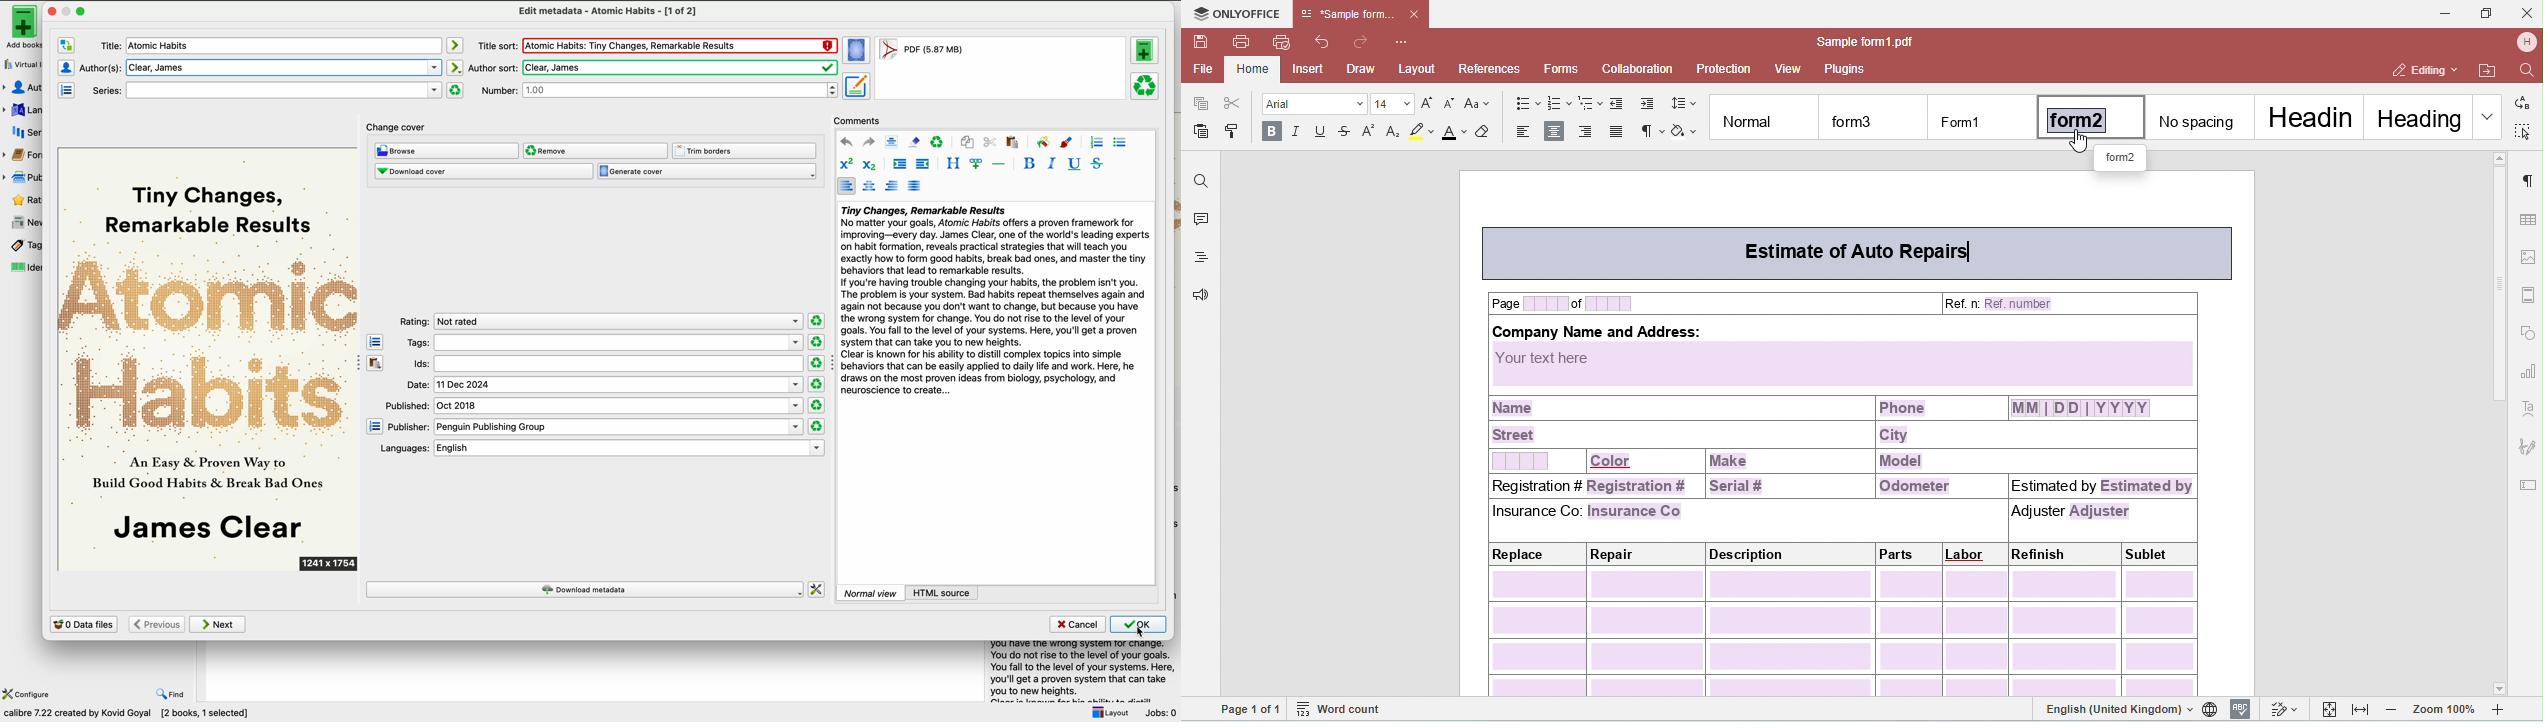 The width and height of the screenshot is (2548, 728). What do you see at coordinates (497, 46) in the screenshot?
I see `title sort:` at bounding box center [497, 46].